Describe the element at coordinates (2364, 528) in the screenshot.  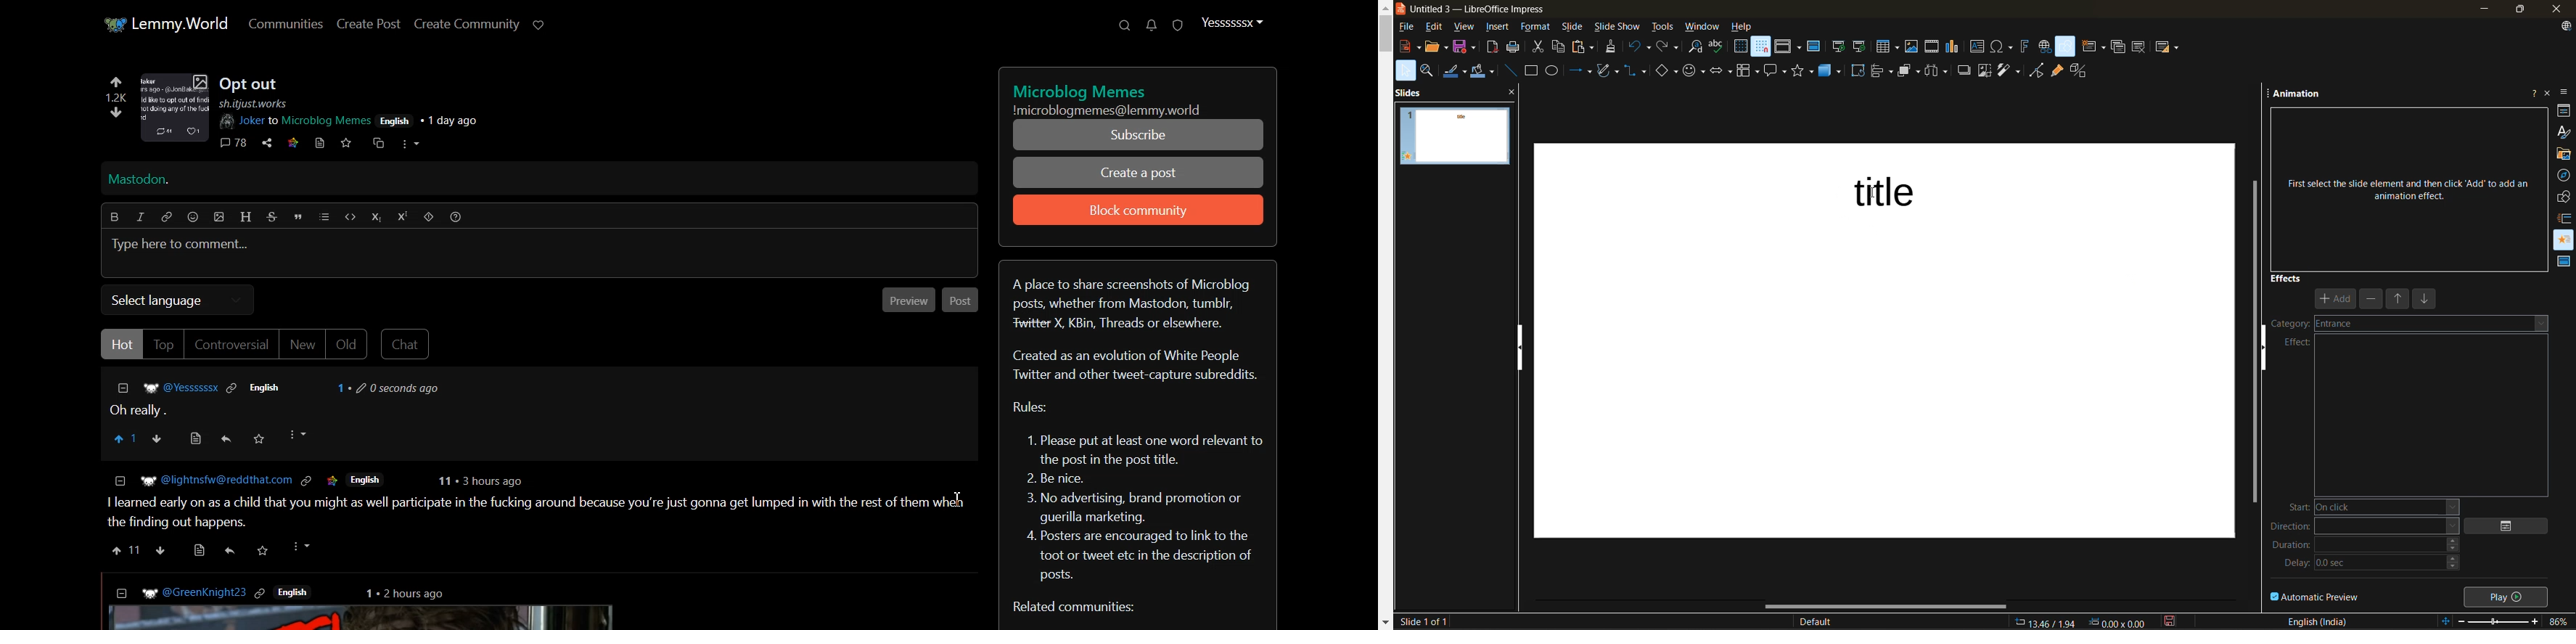
I see `direction` at that location.